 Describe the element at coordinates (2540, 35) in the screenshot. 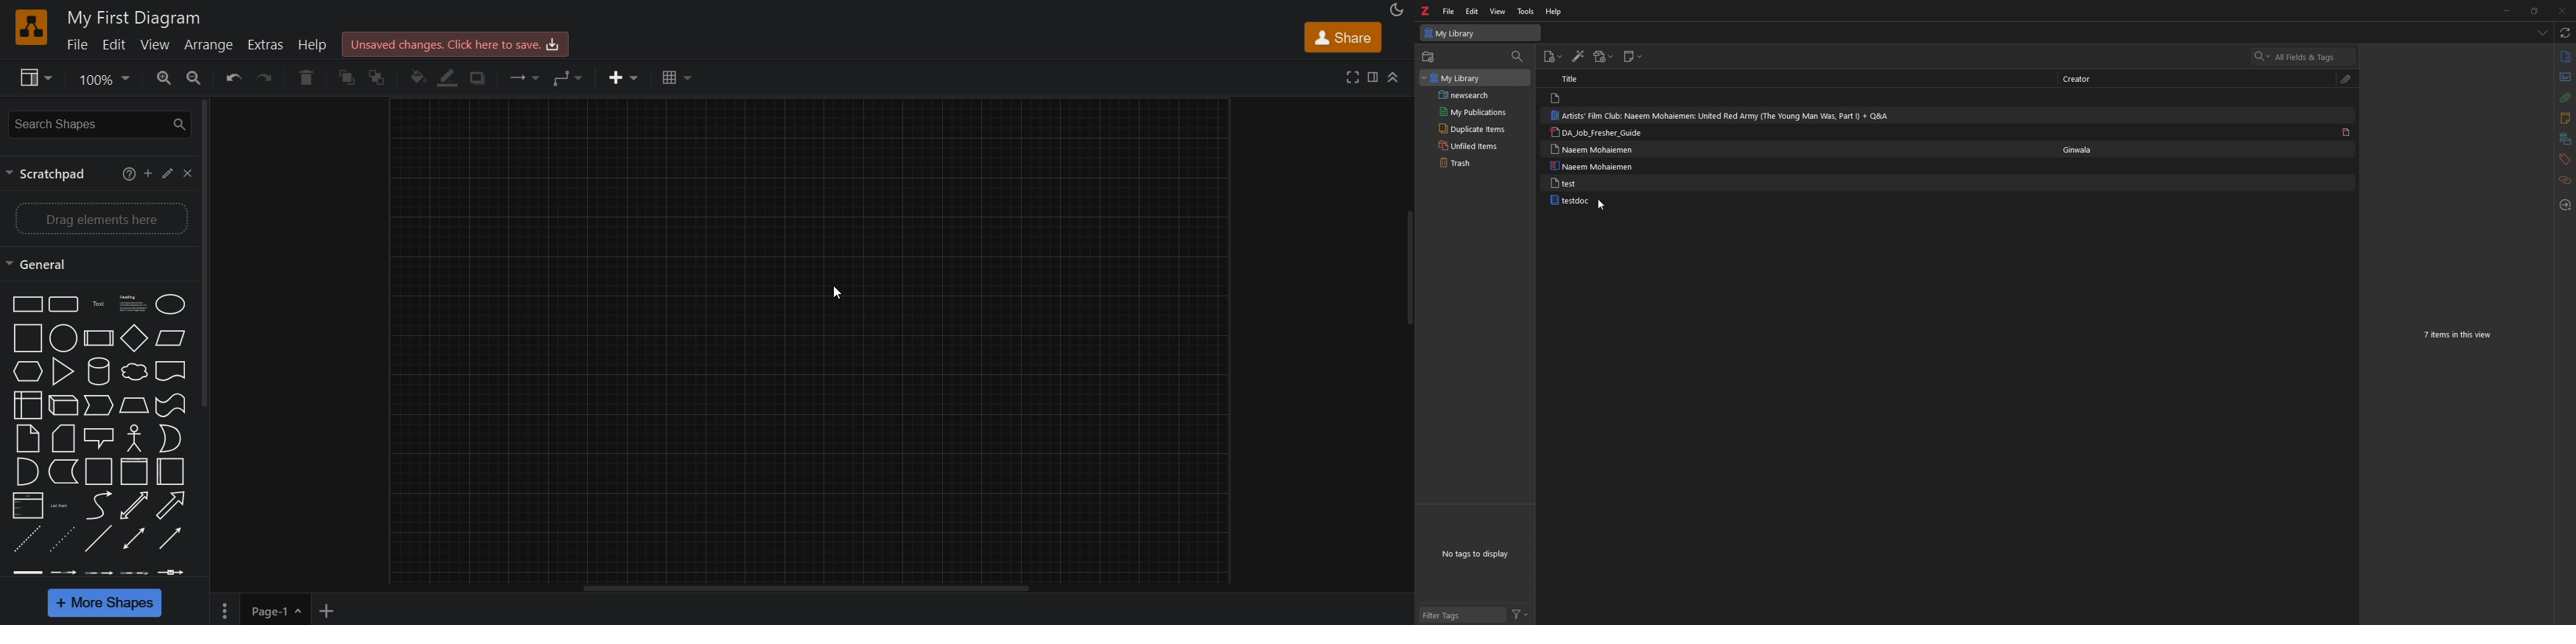

I see `show` at that location.